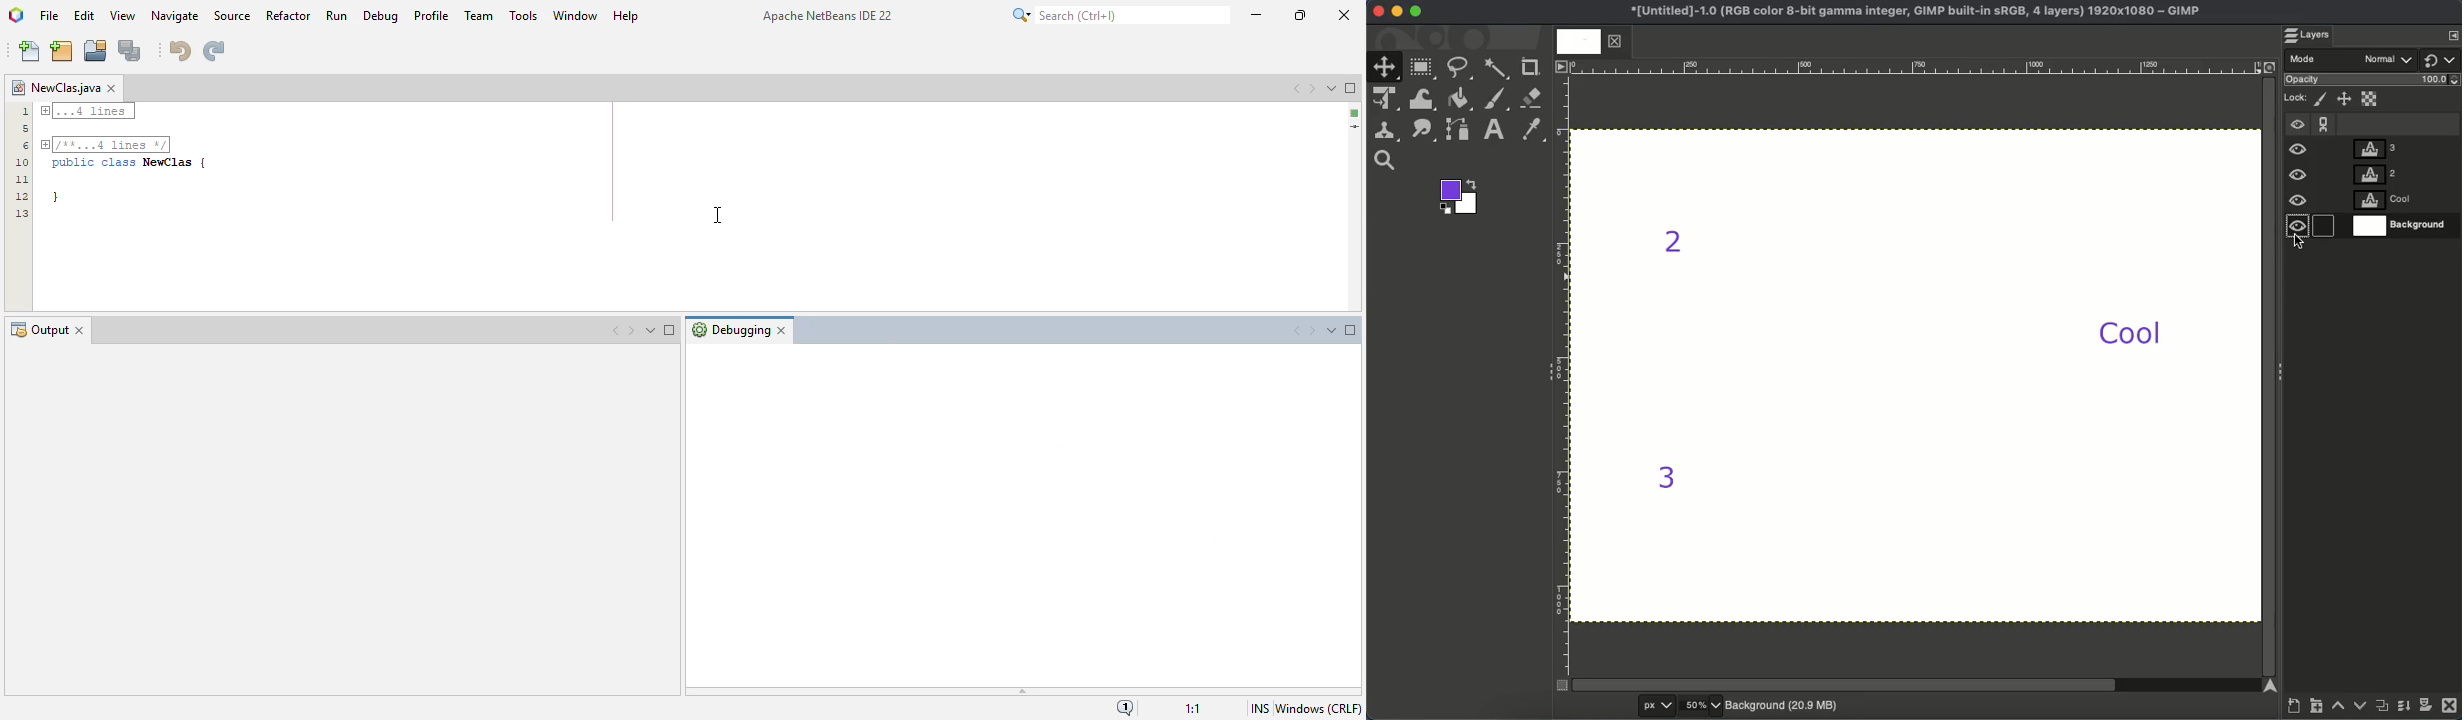 The image size is (2464, 728). What do you see at coordinates (1496, 69) in the screenshot?
I see `Fuzzy select` at bounding box center [1496, 69].